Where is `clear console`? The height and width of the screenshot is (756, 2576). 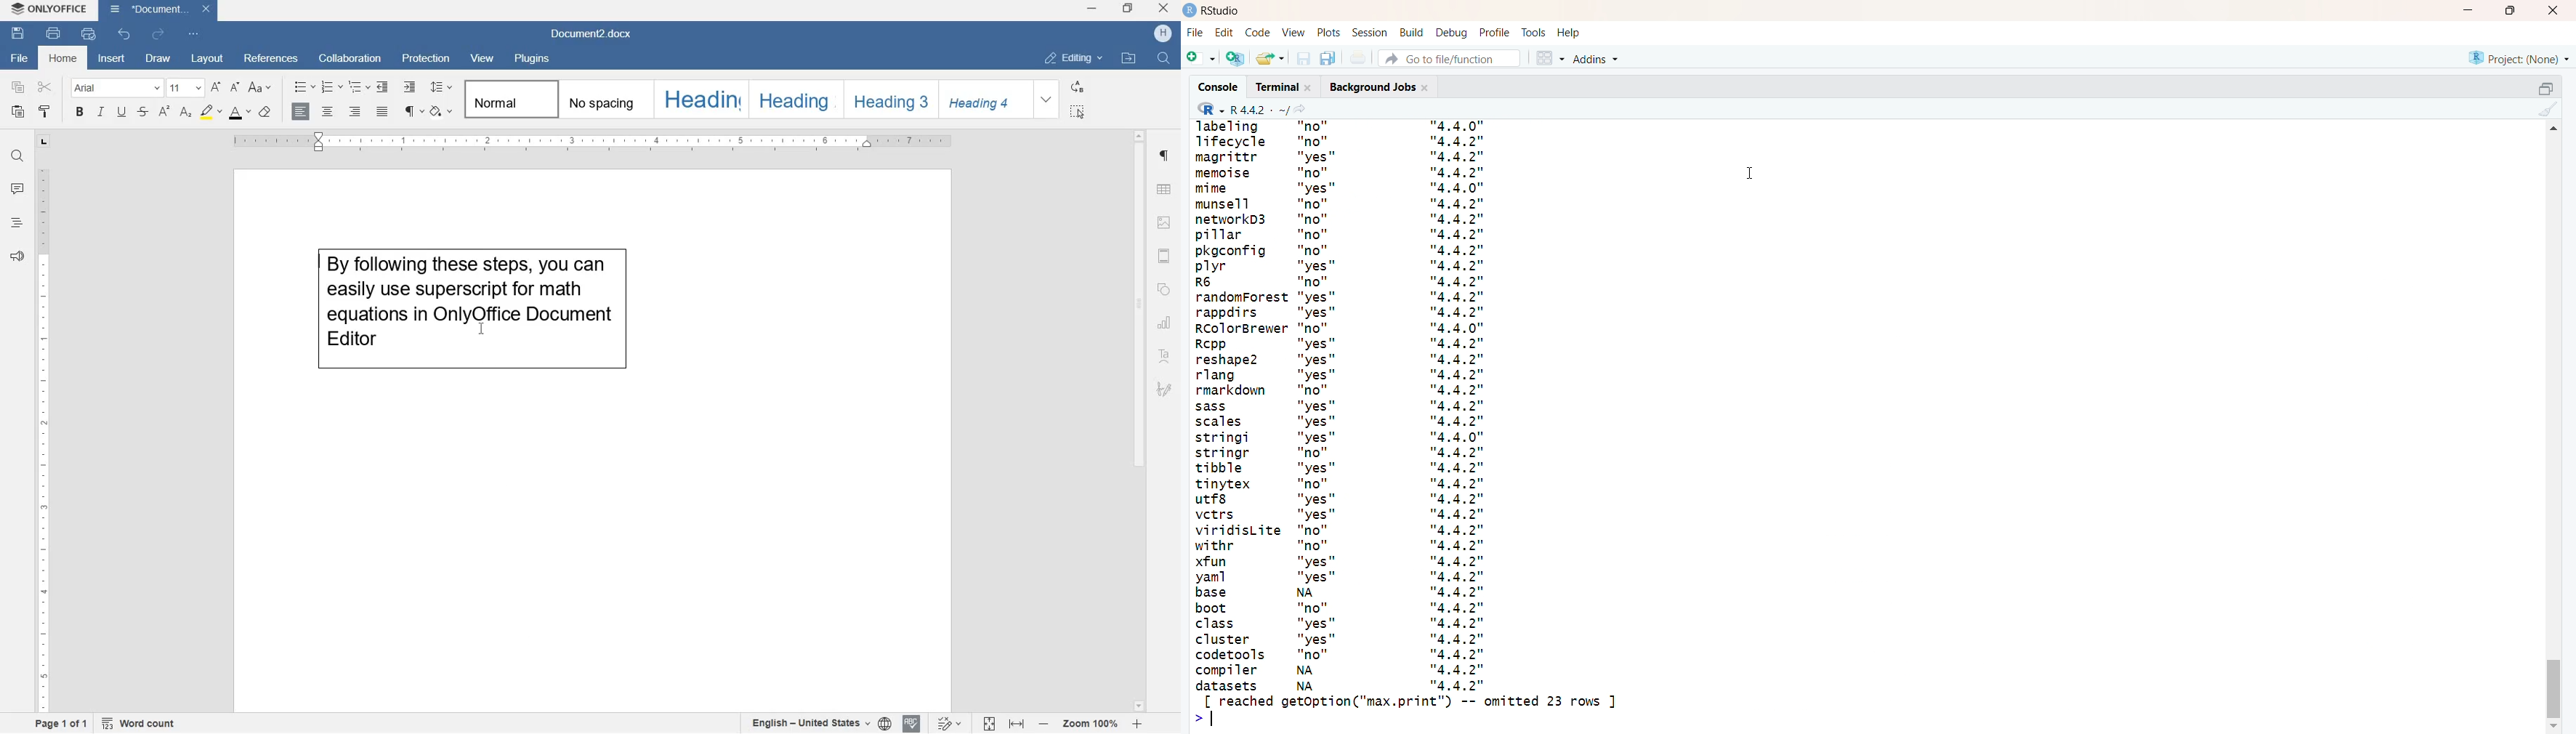
clear console is located at coordinates (2546, 110).